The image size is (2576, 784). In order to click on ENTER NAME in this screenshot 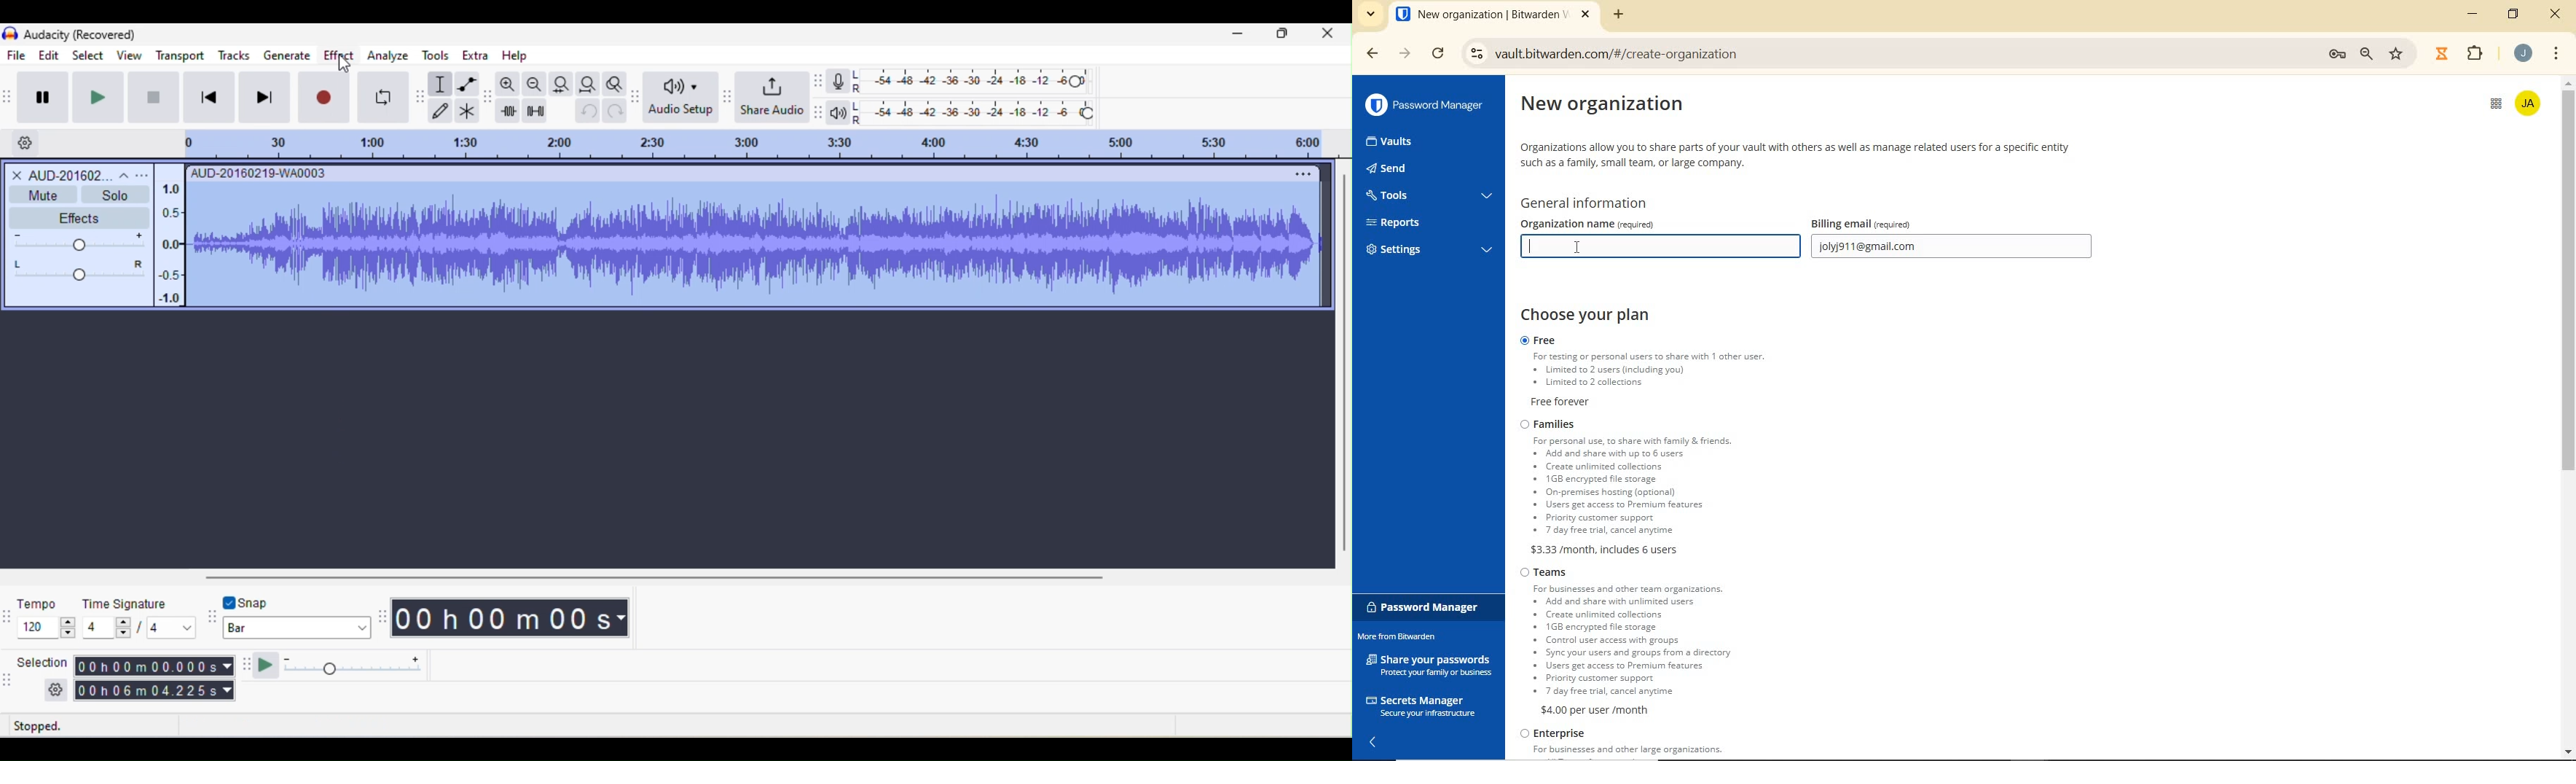, I will do `click(1657, 246)`.